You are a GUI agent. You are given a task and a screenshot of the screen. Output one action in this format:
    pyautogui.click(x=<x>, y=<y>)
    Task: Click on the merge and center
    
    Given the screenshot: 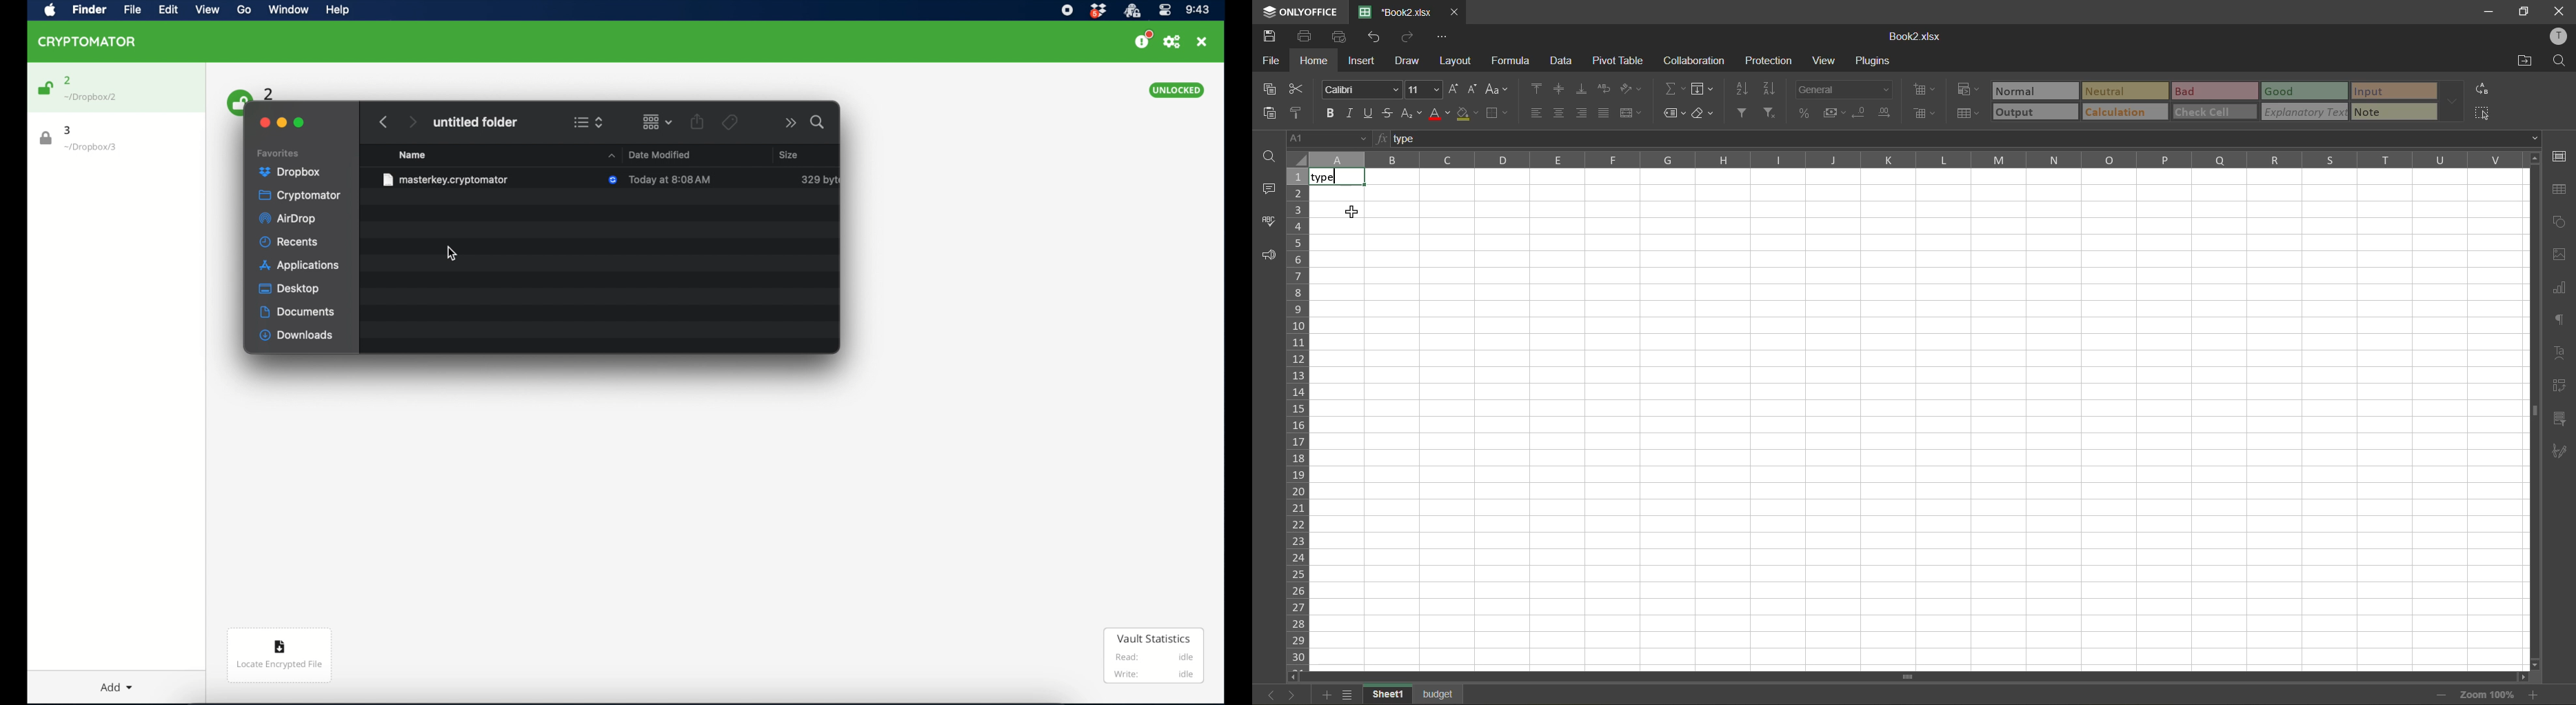 What is the action you would take?
    pyautogui.click(x=1631, y=113)
    